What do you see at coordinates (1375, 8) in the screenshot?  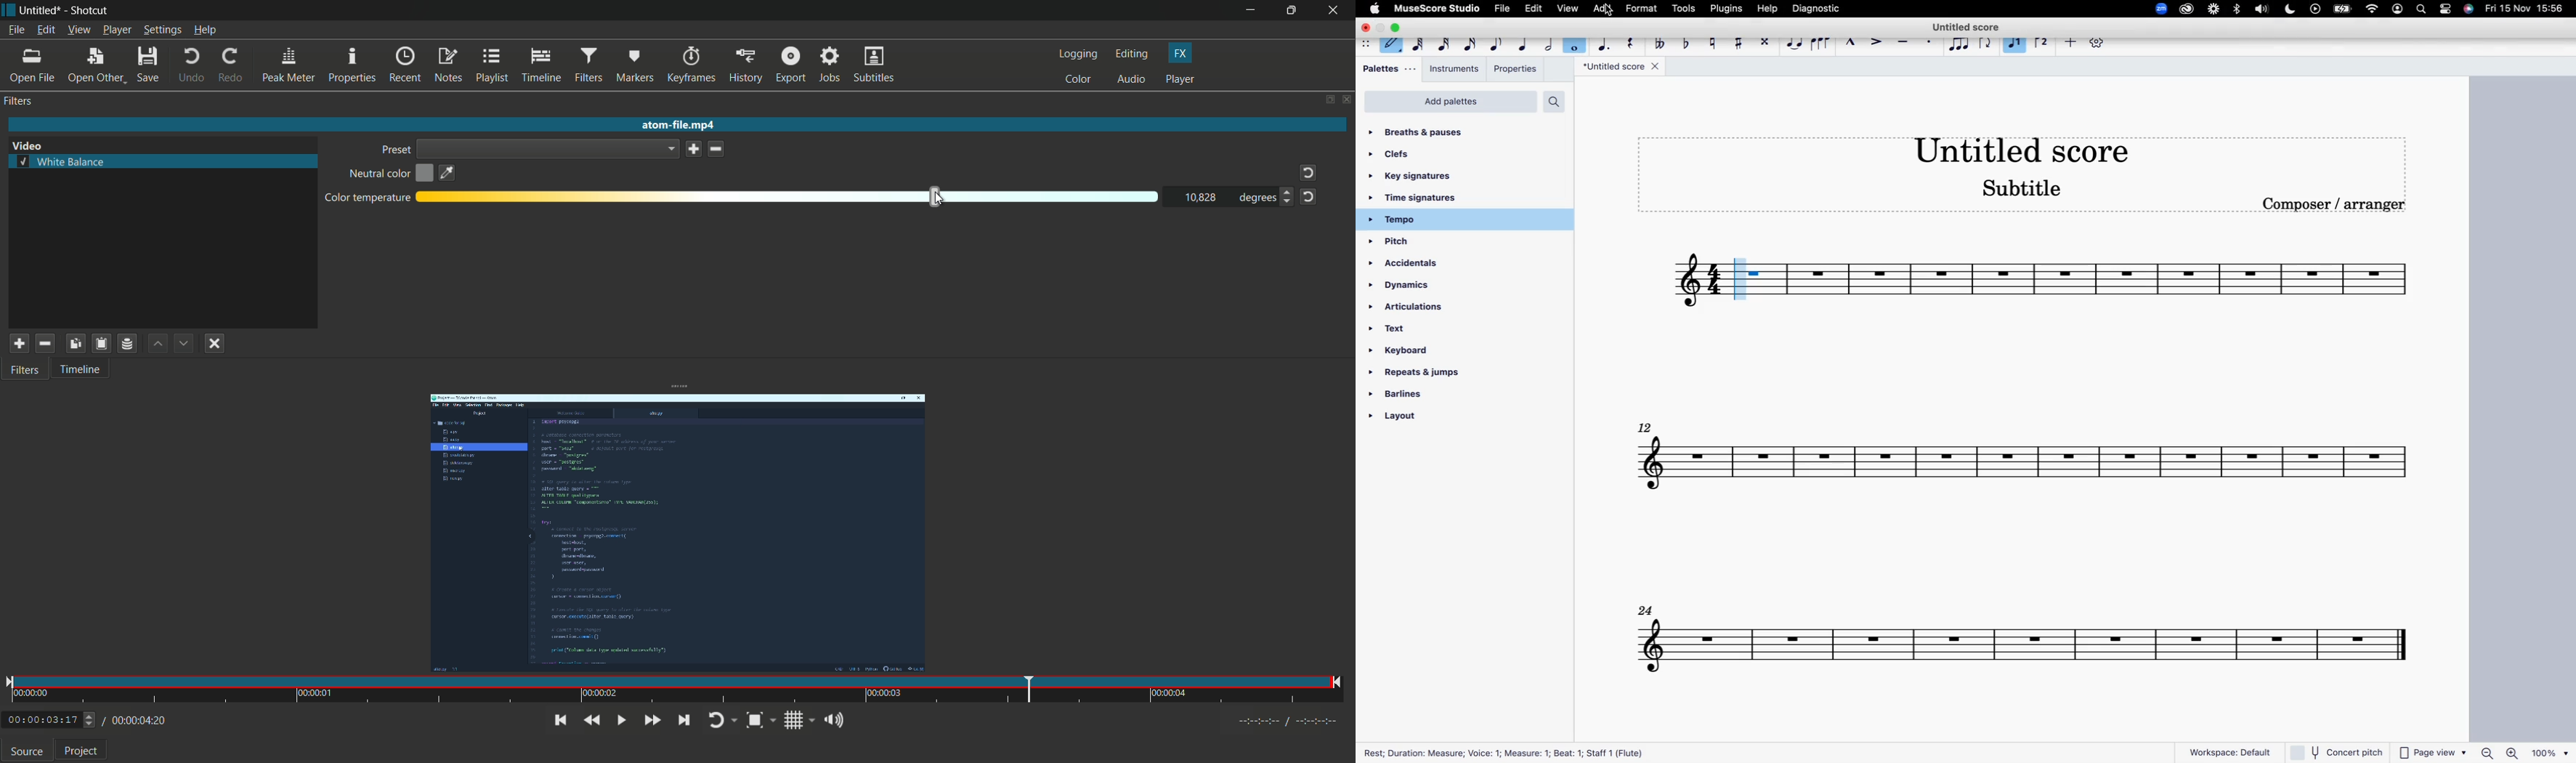 I see `apple` at bounding box center [1375, 8].